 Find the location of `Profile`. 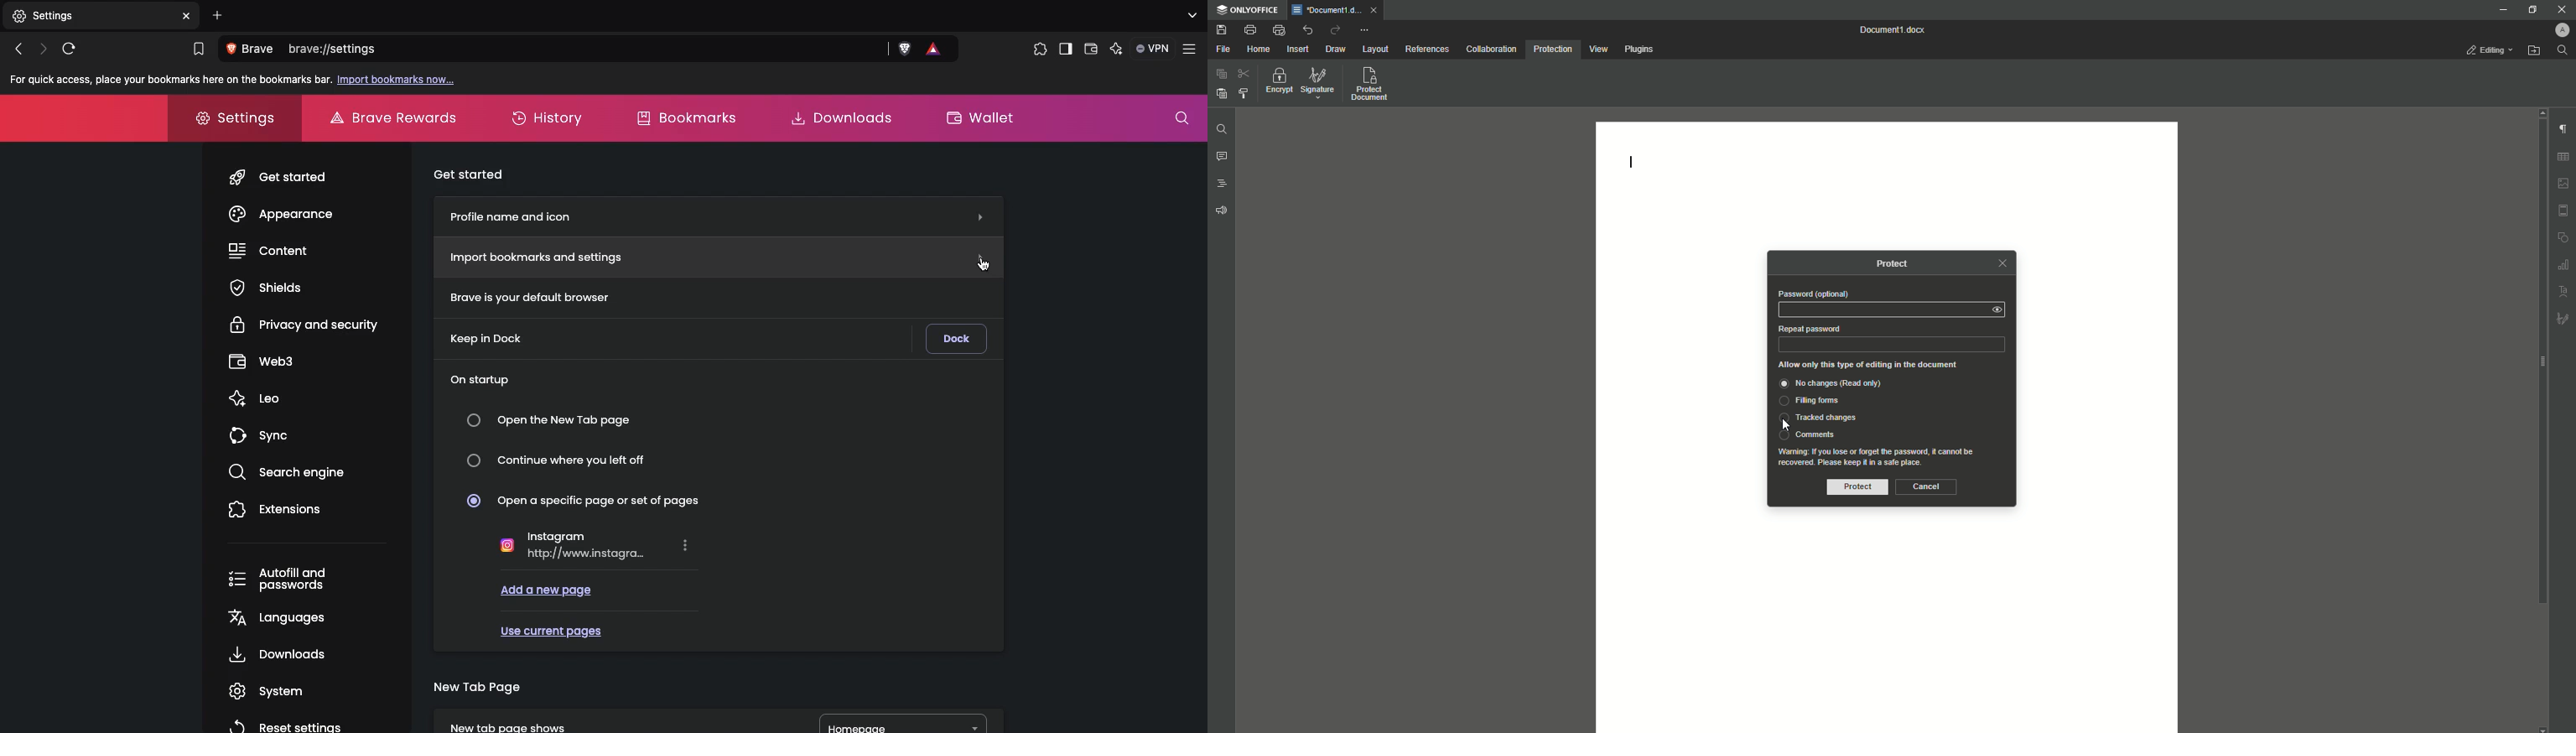

Profile is located at coordinates (2558, 30).